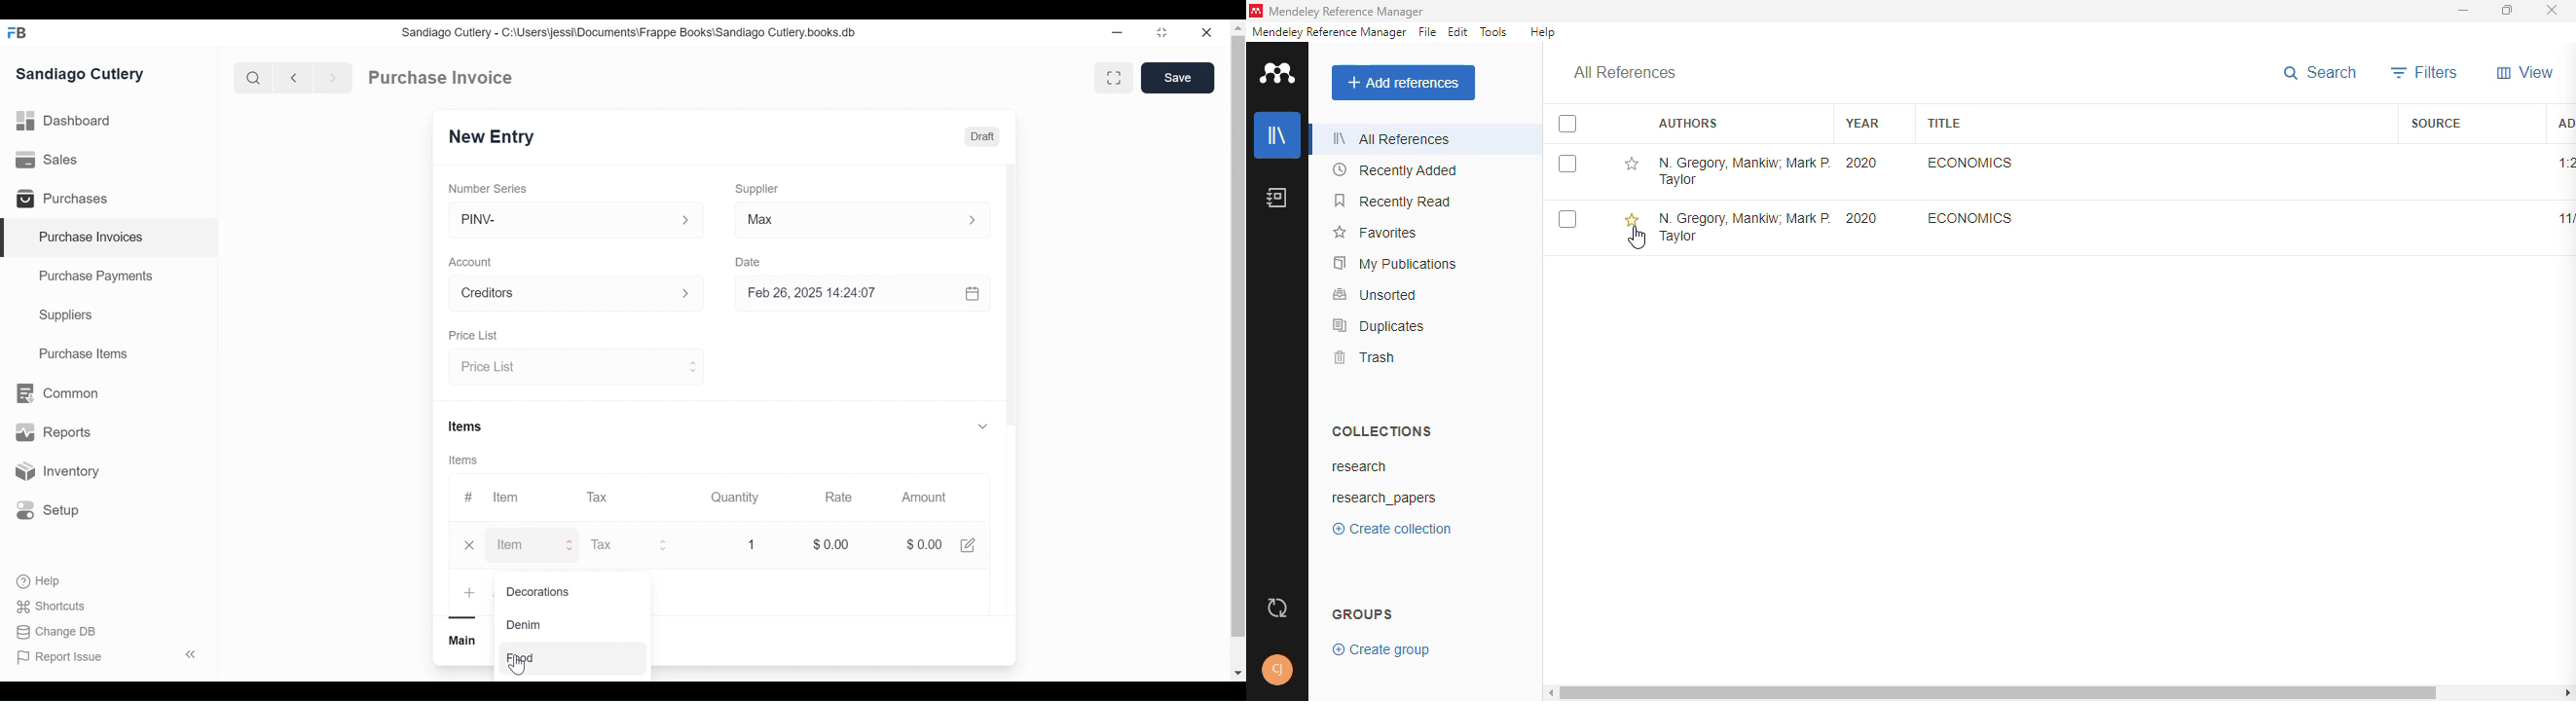 The image size is (2576, 728). Describe the element at coordinates (752, 545) in the screenshot. I see `1` at that location.